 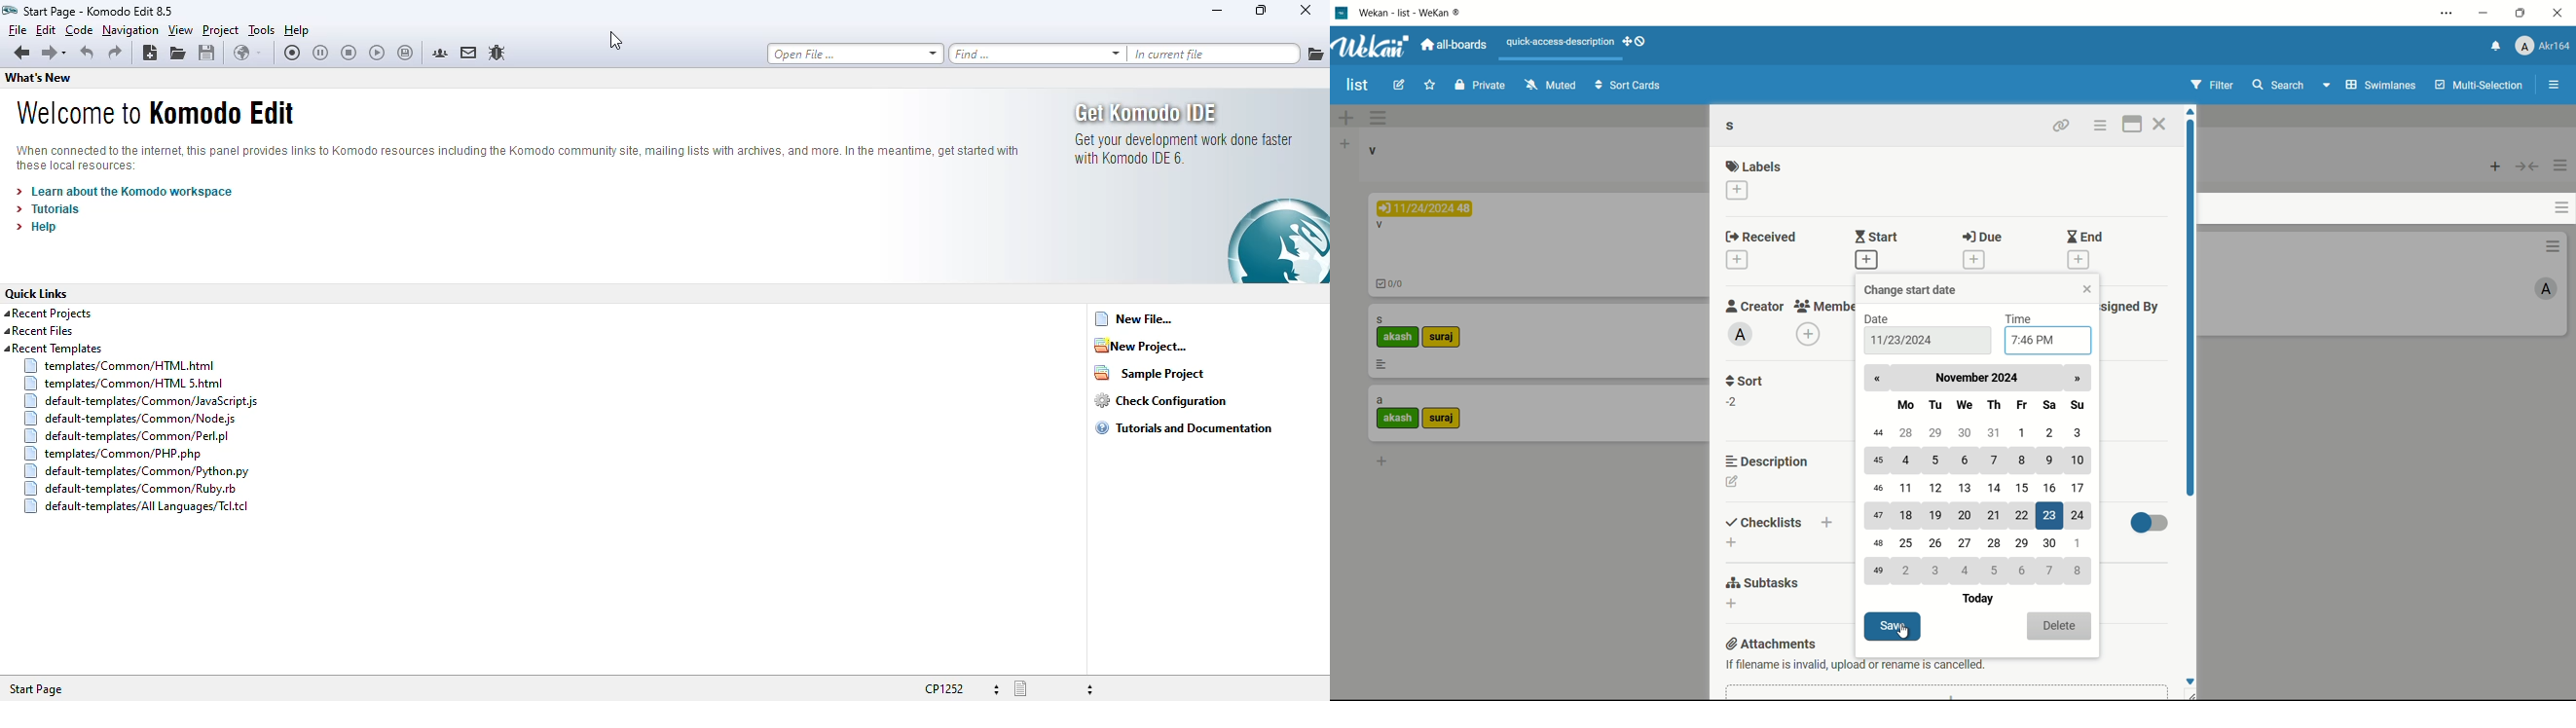 What do you see at coordinates (1737, 259) in the screenshot?
I see `add receive date` at bounding box center [1737, 259].